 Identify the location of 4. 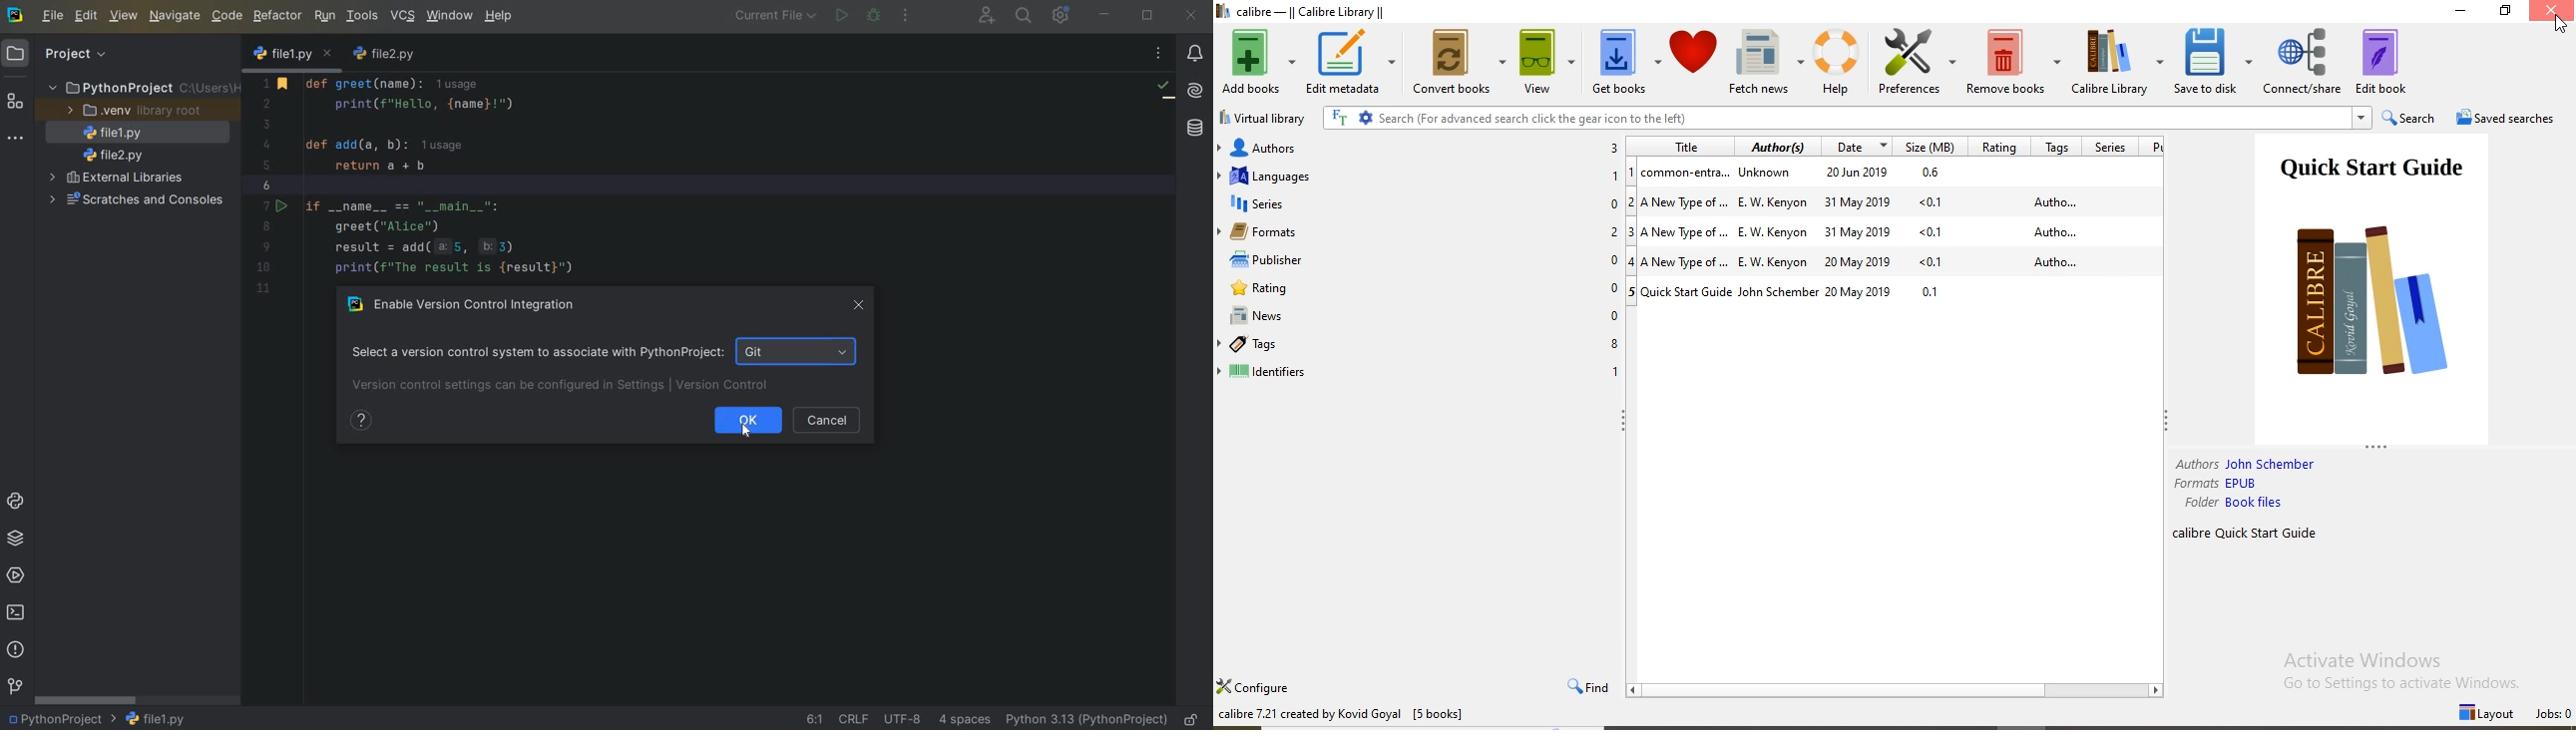
(1629, 258).